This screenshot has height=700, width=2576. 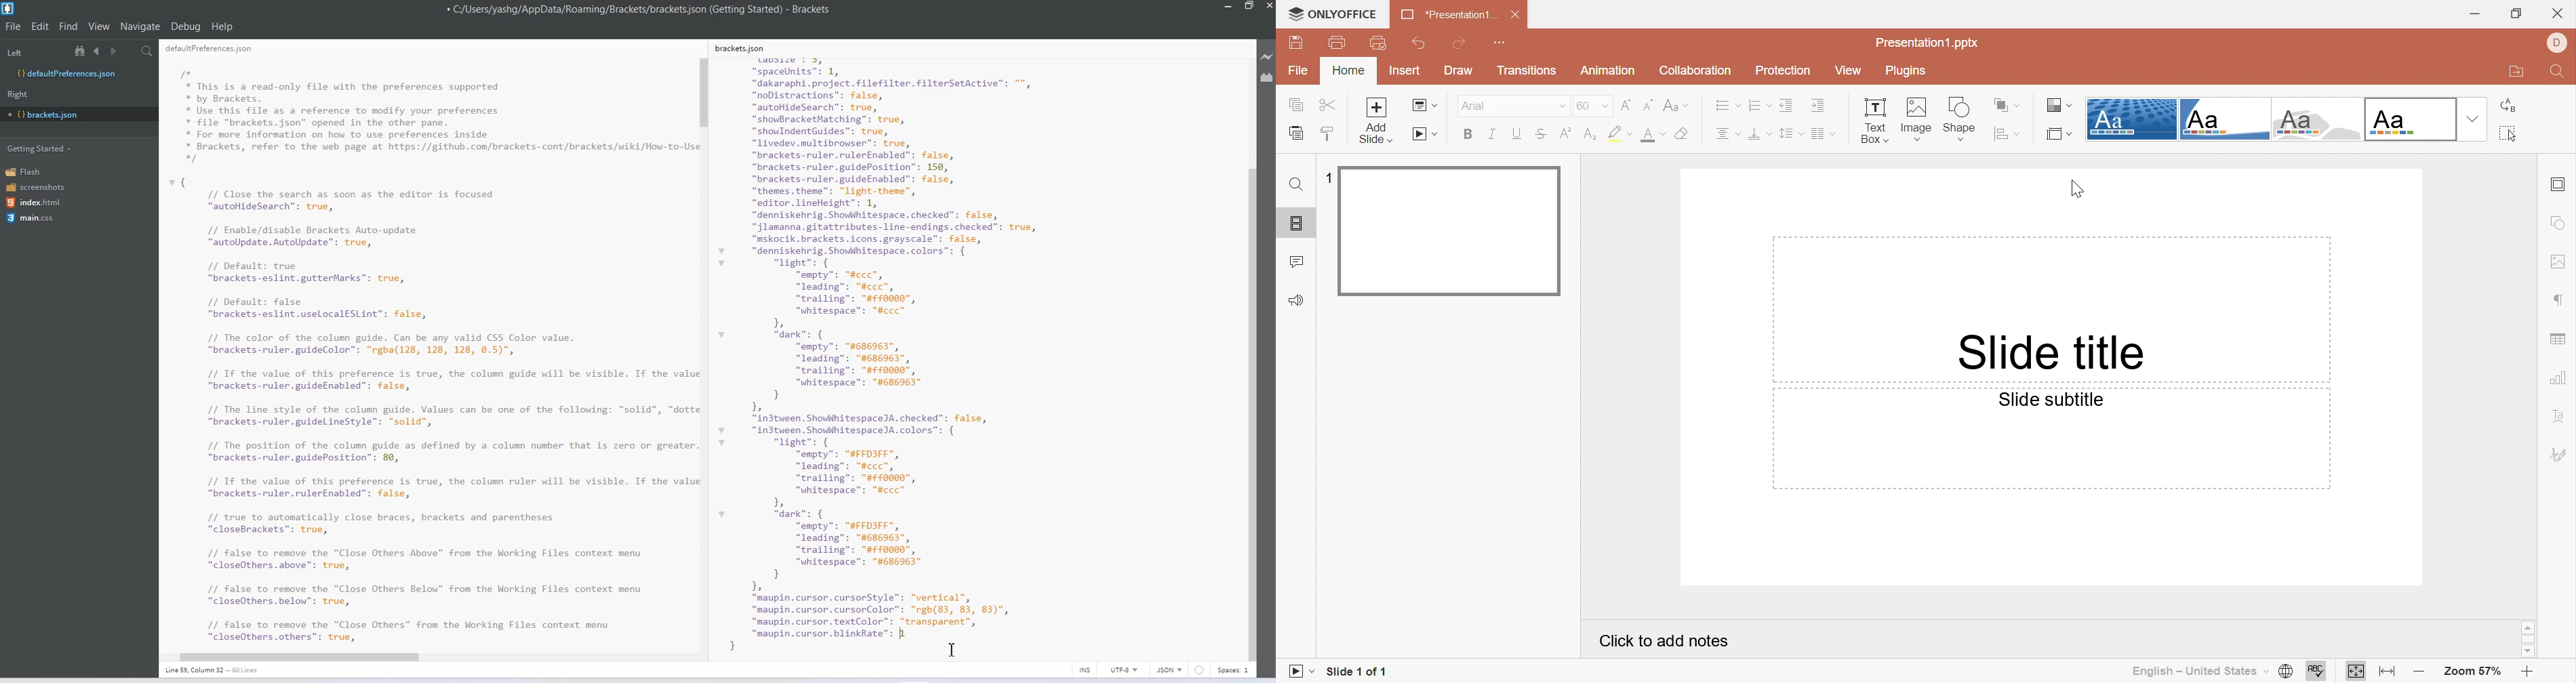 I want to click on Arrange shape, so click(x=2007, y=106).